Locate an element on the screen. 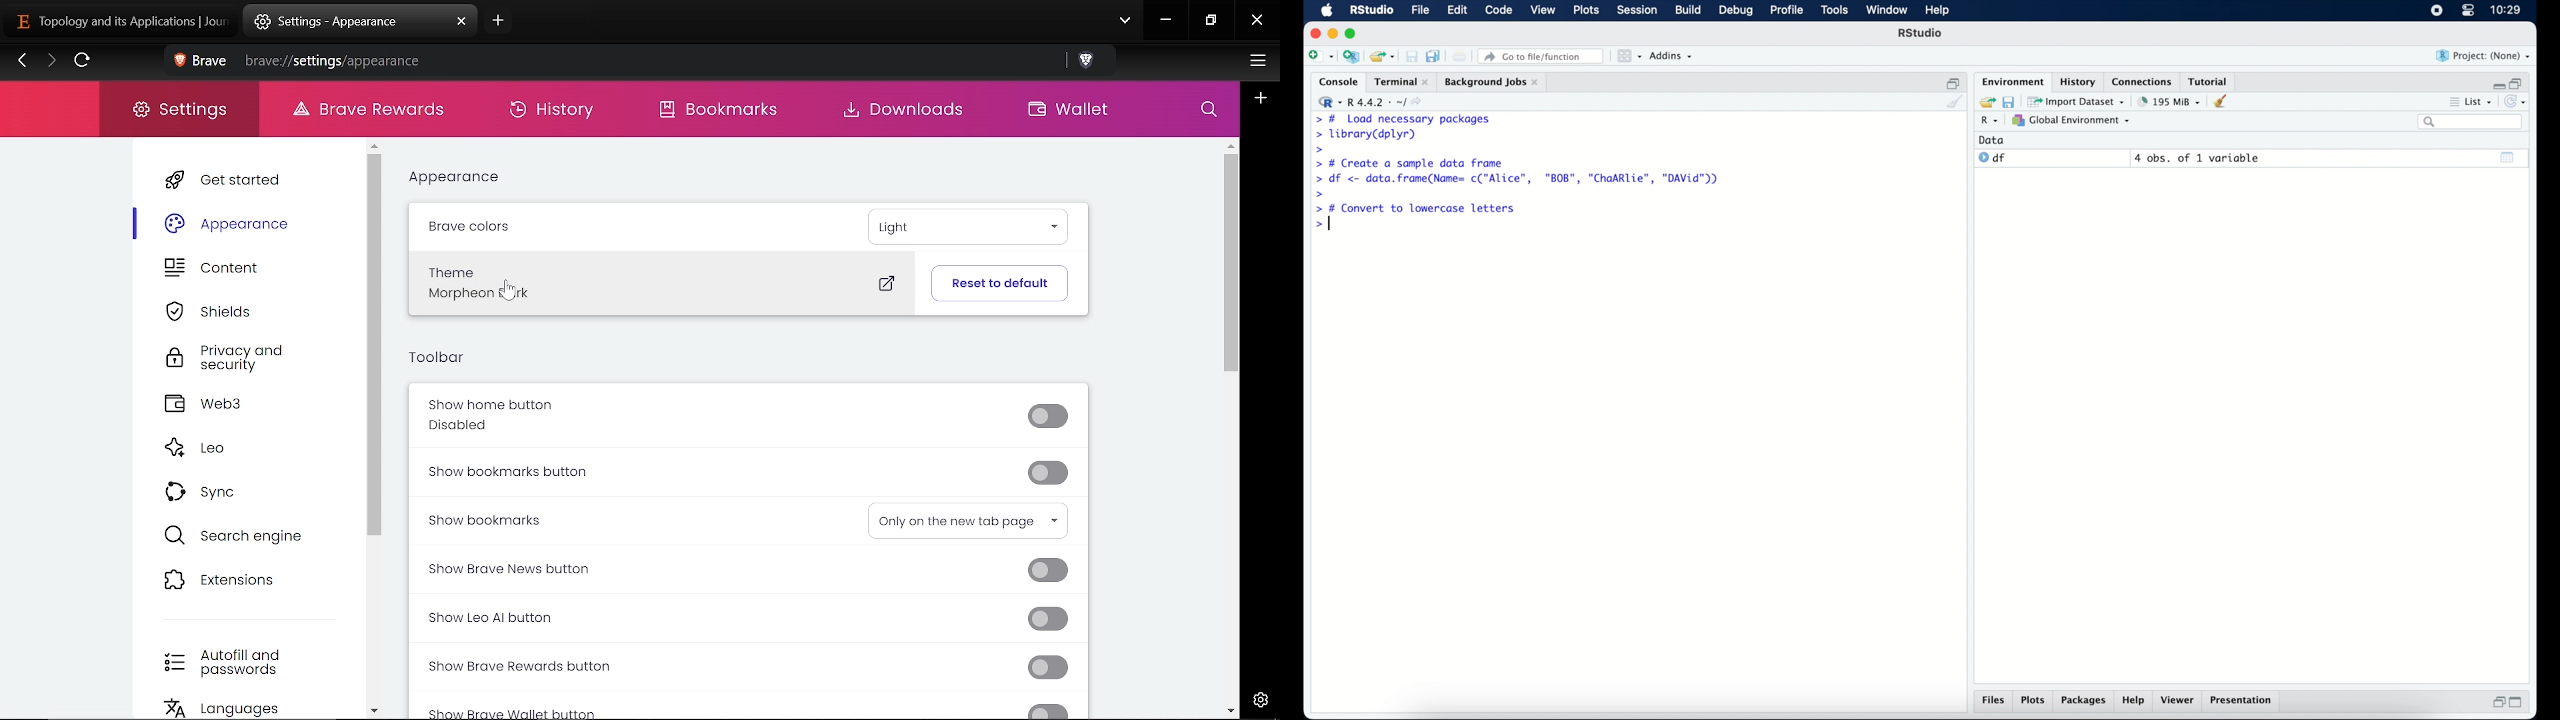 This screenshot has width=2576, height=728. import dataset is located at coordinates (2077, 101).